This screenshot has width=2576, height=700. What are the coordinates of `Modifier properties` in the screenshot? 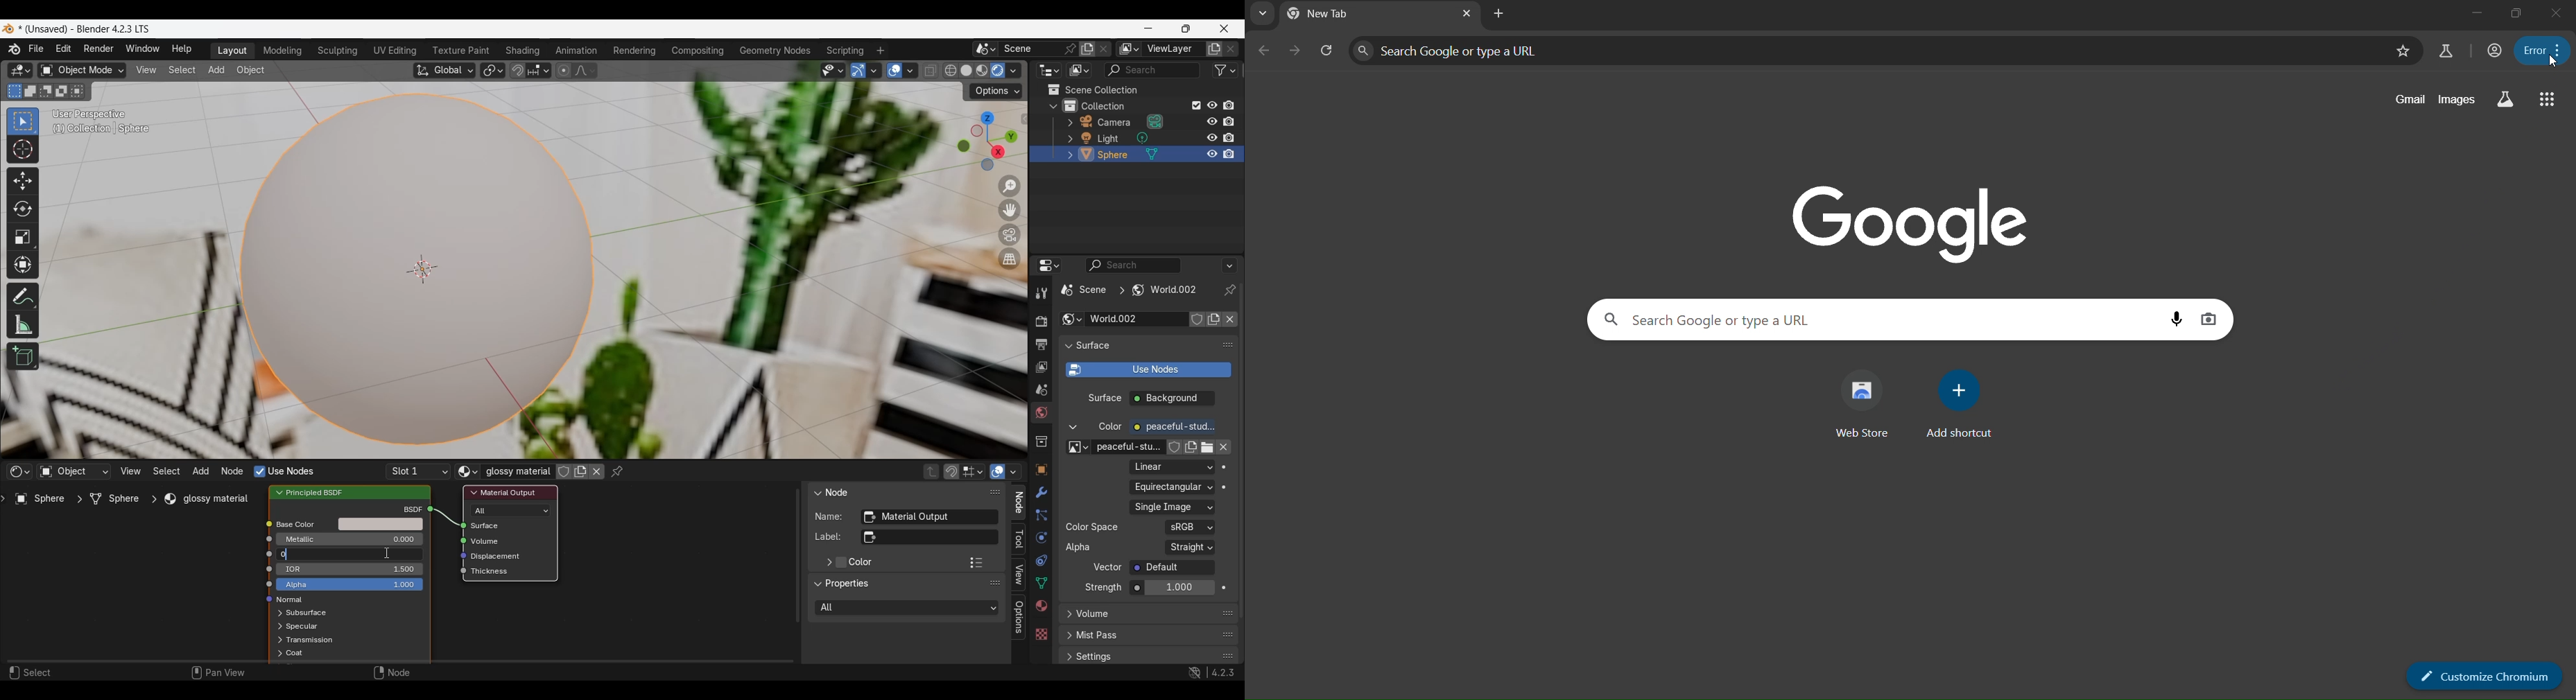 It's located at (1041, 492).